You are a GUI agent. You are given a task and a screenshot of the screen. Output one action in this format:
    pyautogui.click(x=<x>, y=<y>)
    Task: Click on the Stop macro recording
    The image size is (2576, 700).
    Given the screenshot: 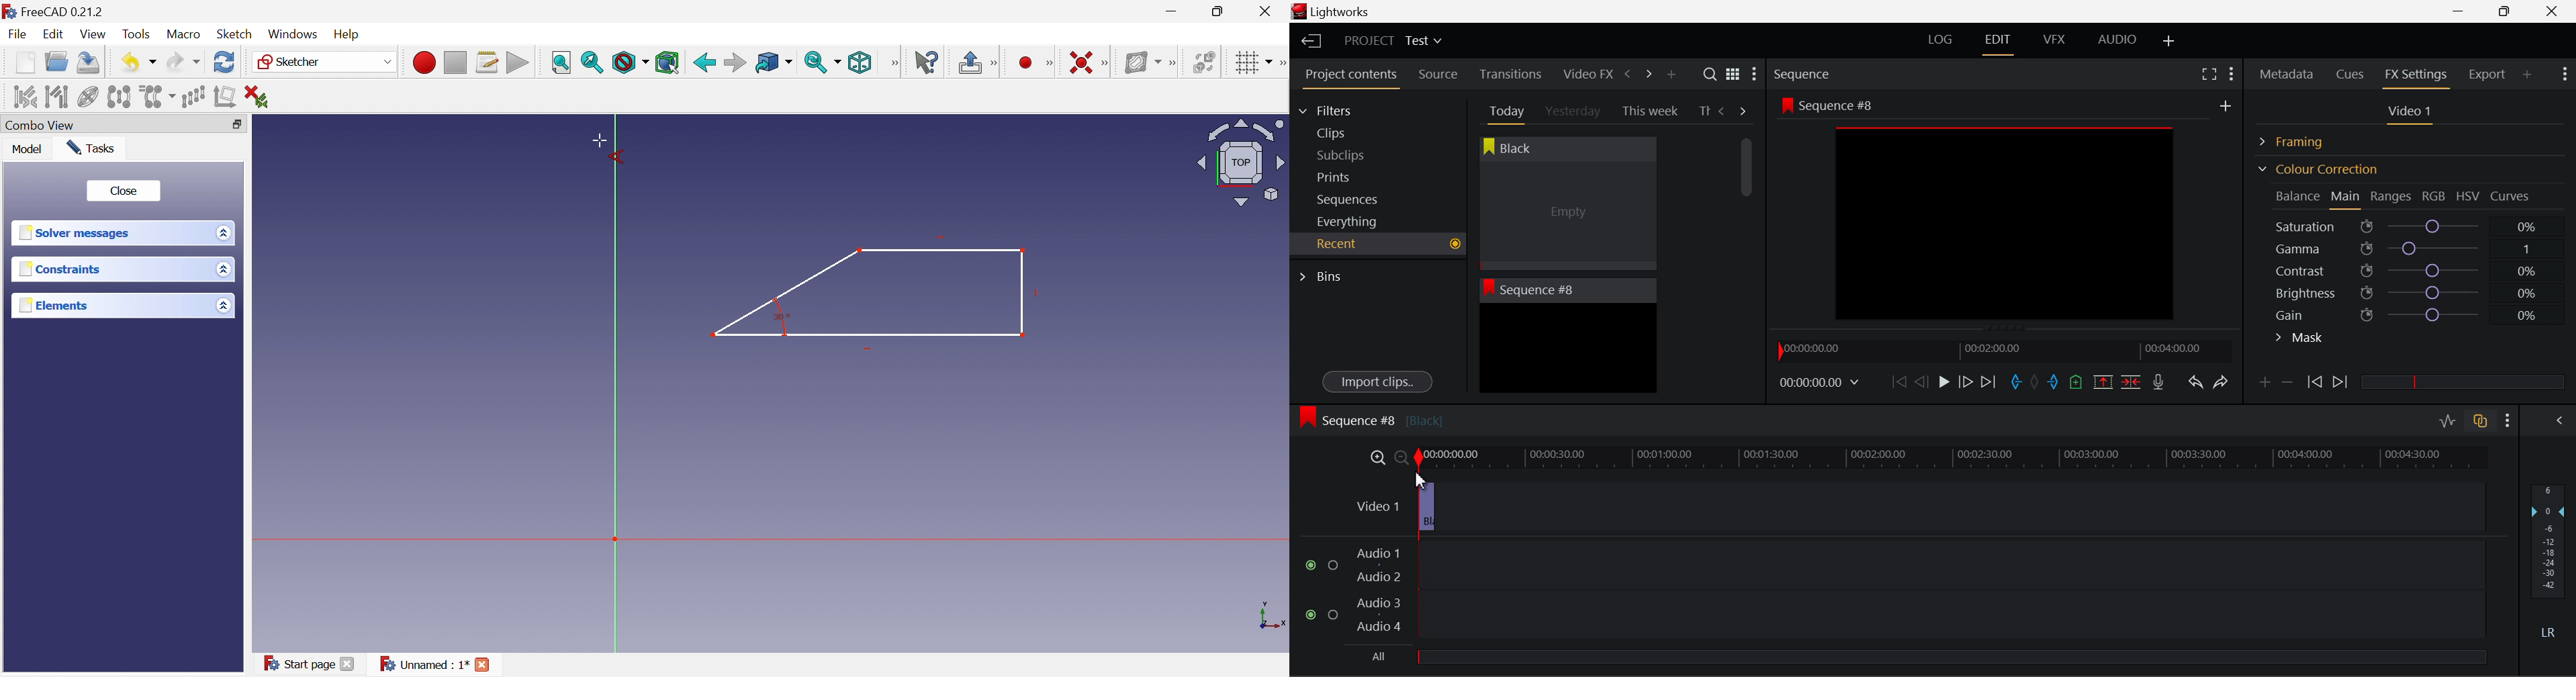 What is the action you would take?
    pyautogui.click(x=455, y=61)
    